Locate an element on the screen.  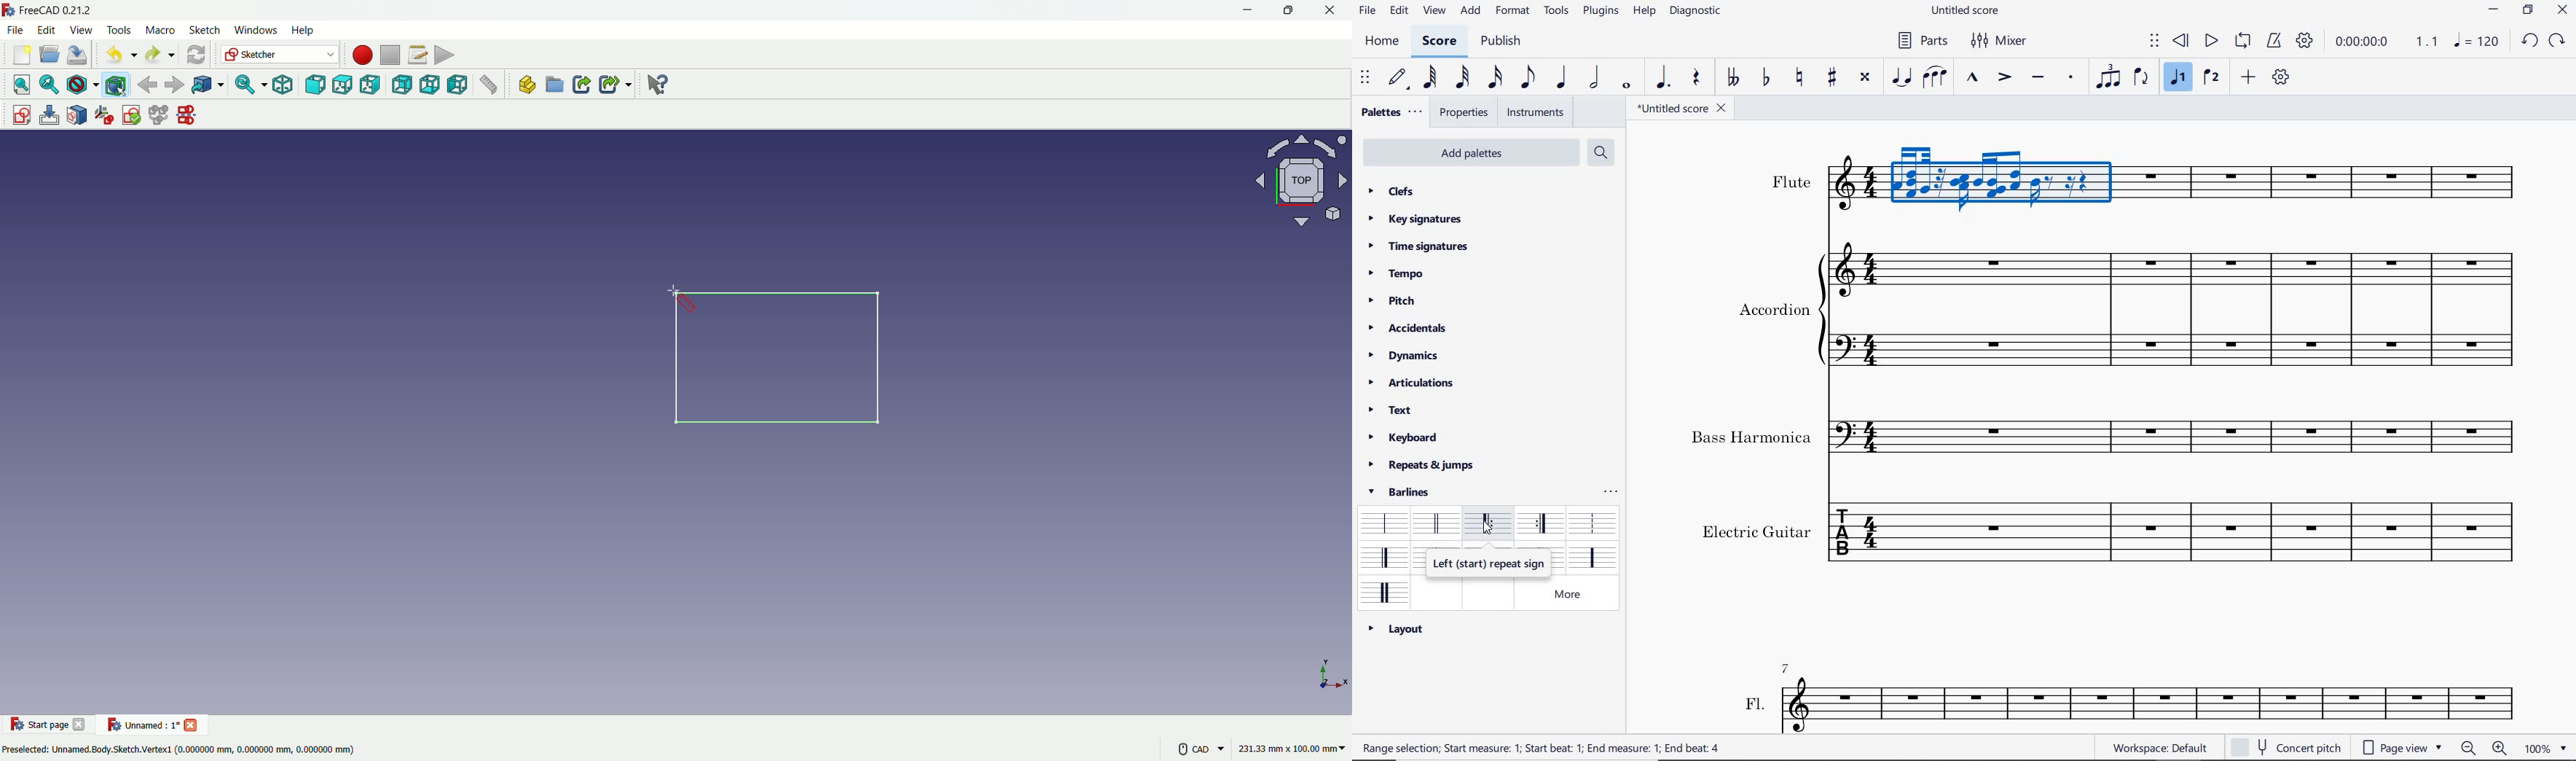
play is located at coordinates (2210, 42).